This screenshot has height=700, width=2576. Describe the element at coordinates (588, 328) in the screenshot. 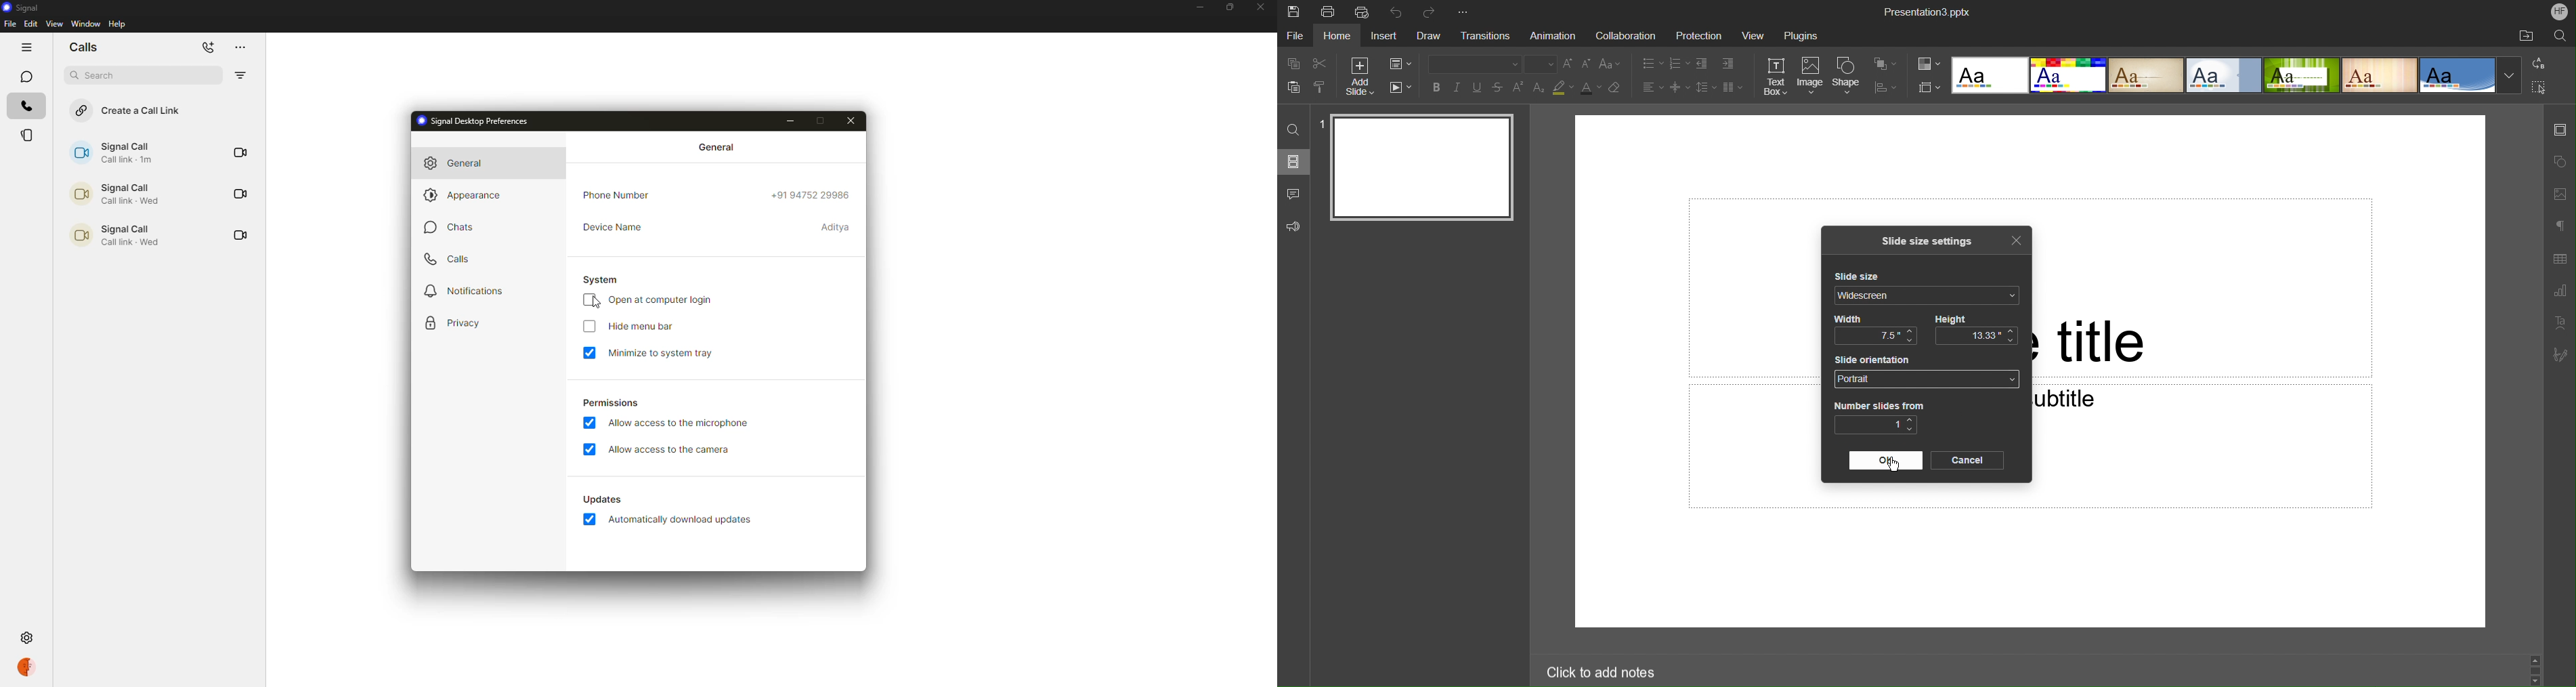

I see `click to enable` at that location.